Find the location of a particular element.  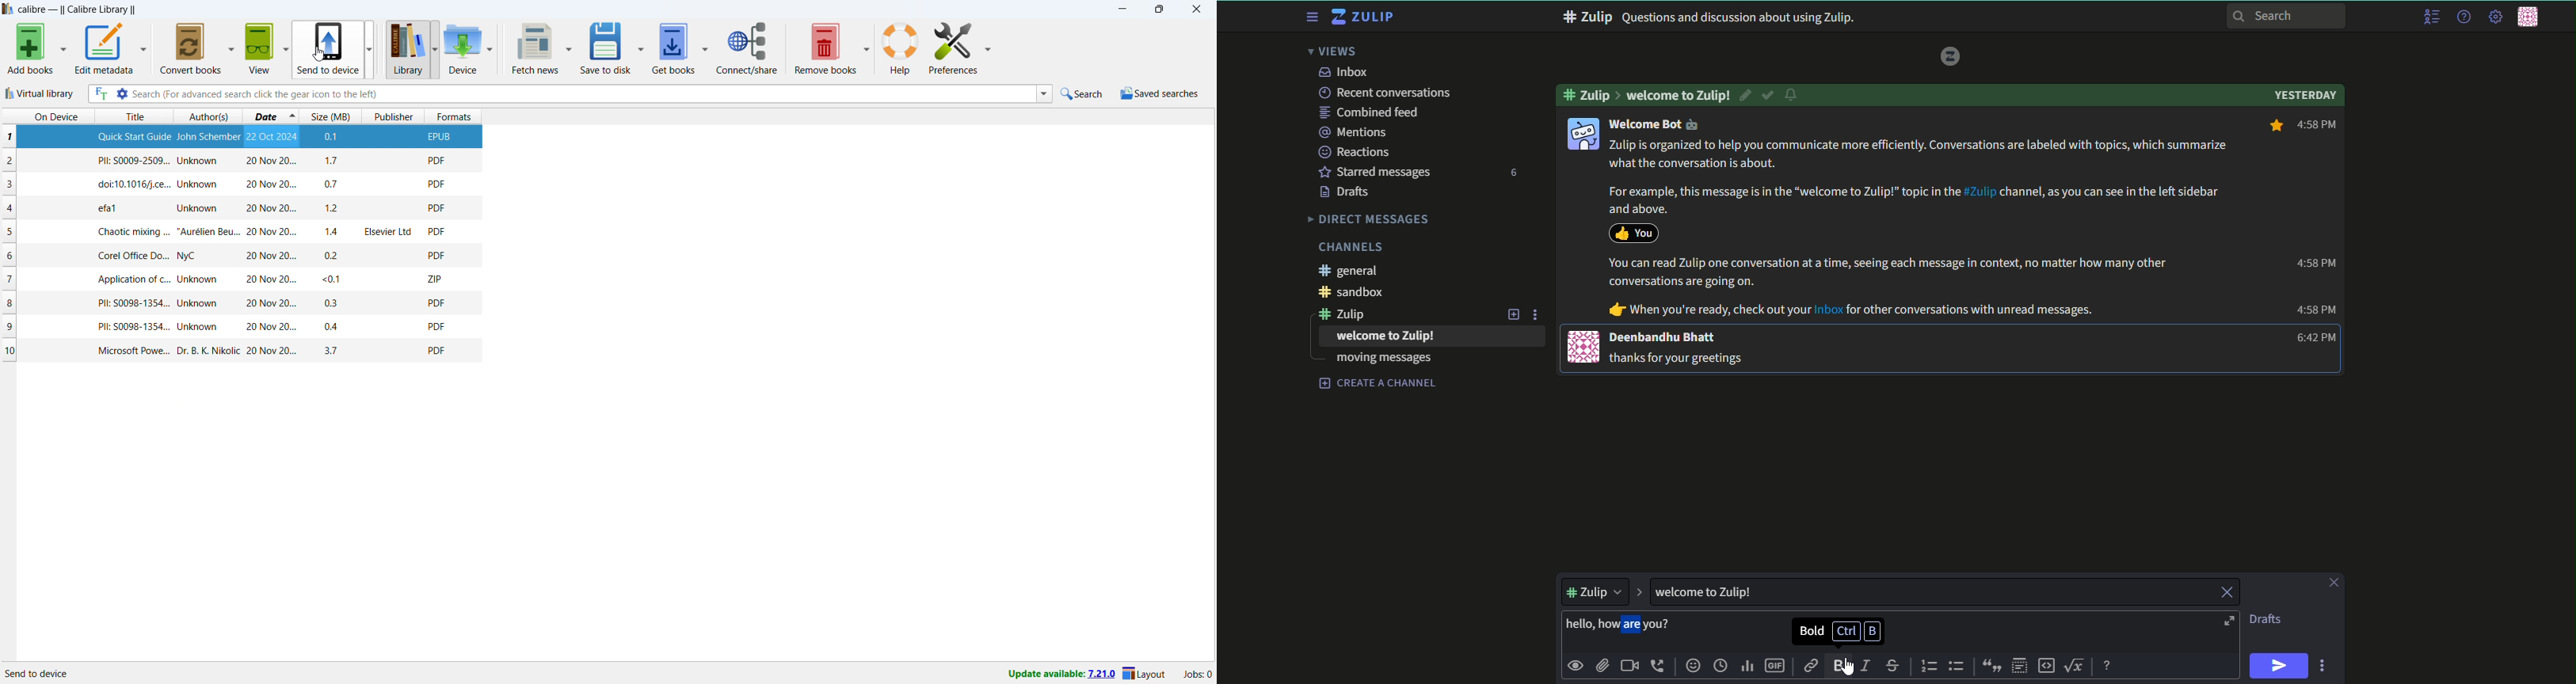

poll is located at coordinates (1749, 667).